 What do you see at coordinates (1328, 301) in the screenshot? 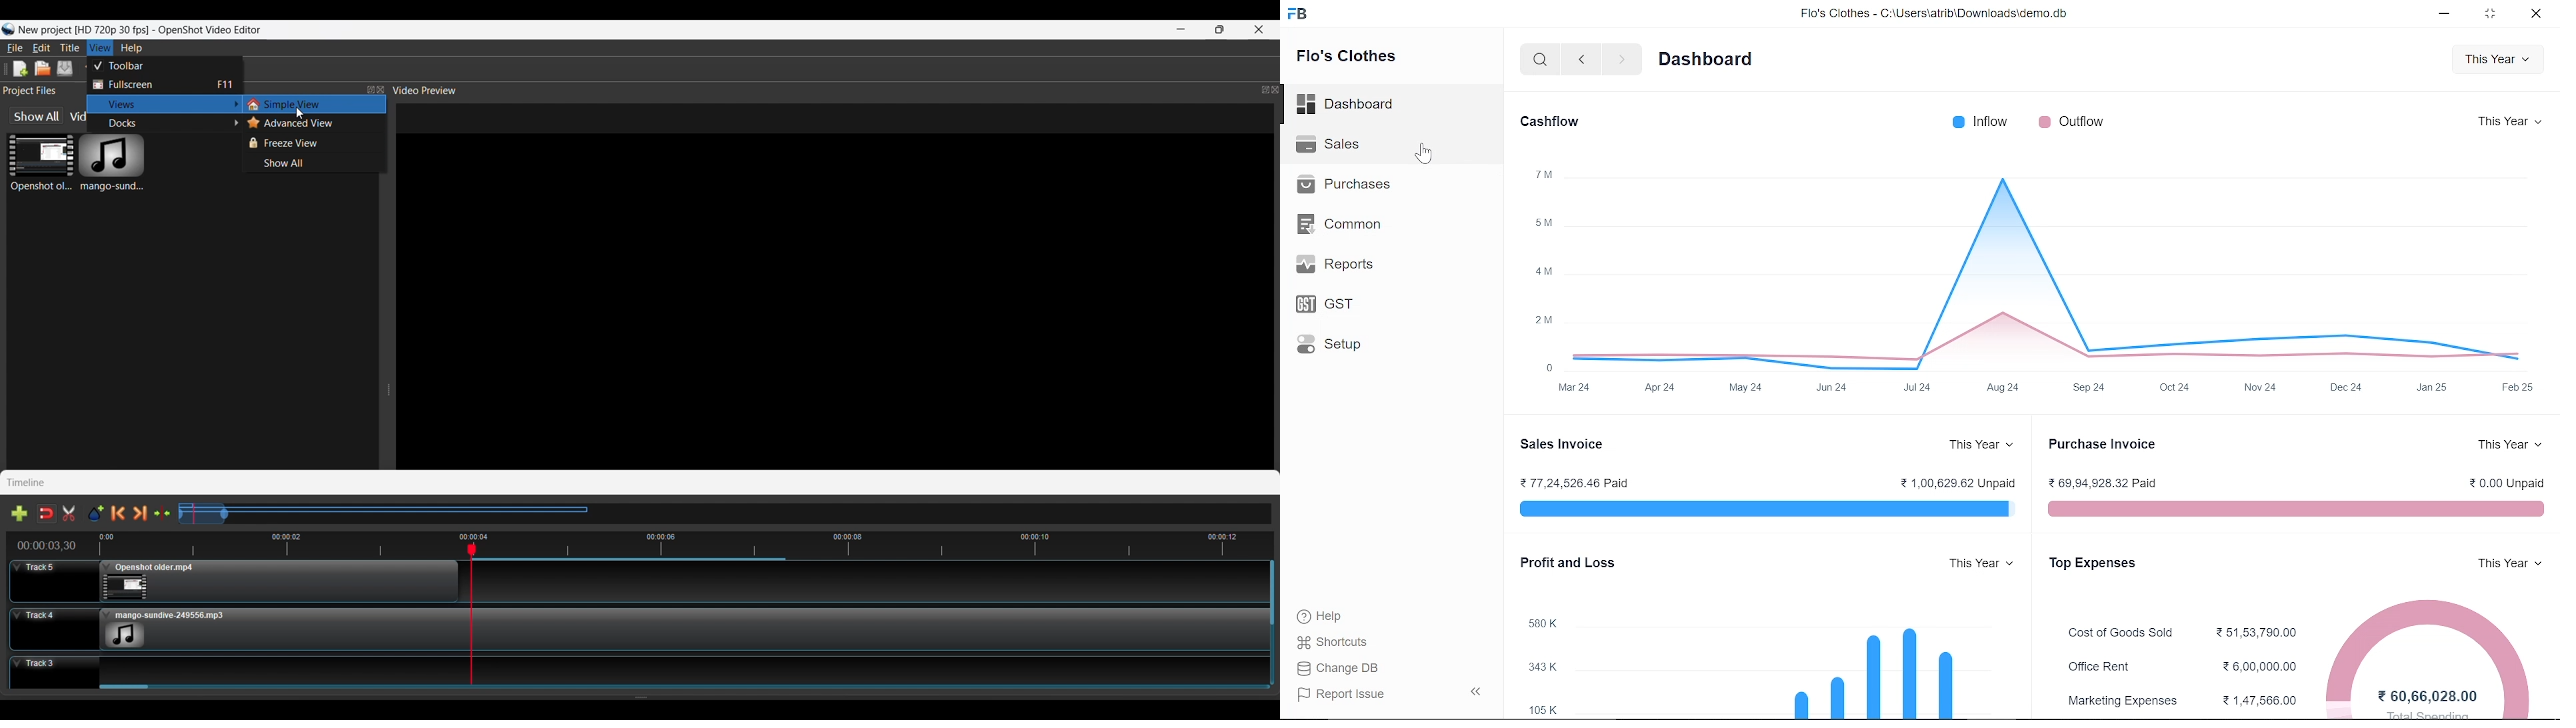
I see `| GST` at bounding box center [1328, 301].